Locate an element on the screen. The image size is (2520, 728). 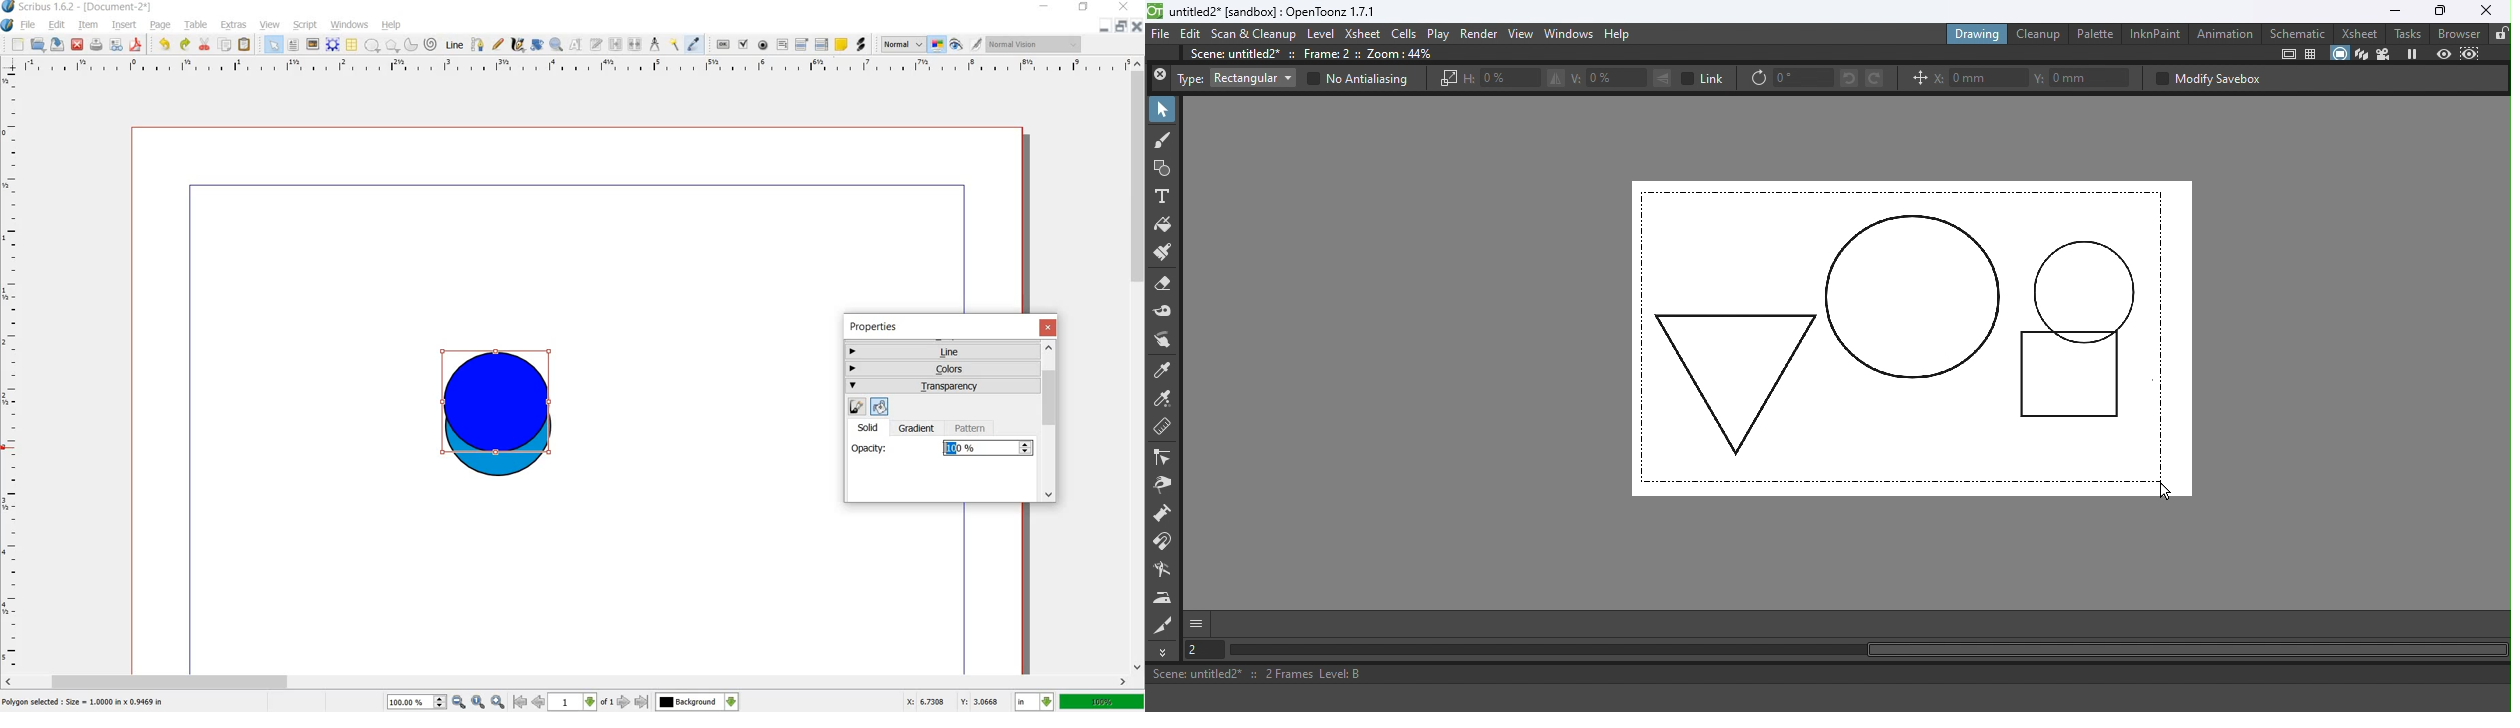
table is located at coordinates (351, 45).